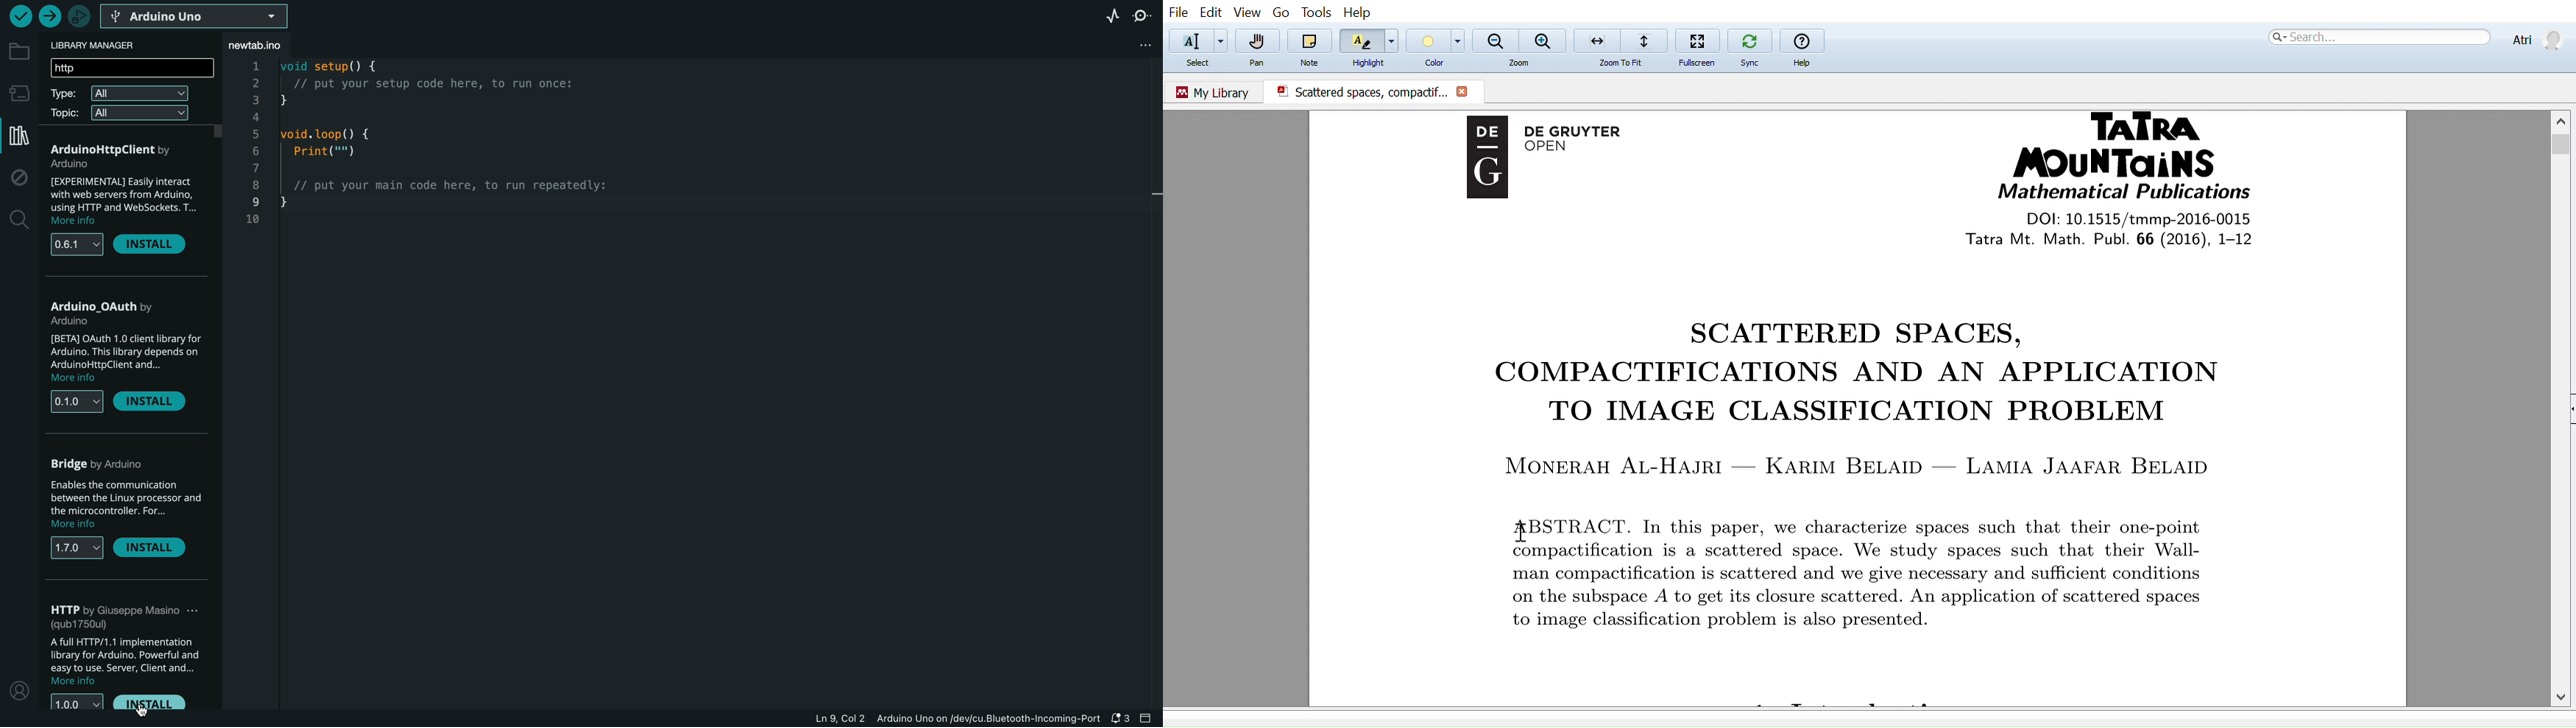  Describe the element at coordinates (20, 179) in the screenshot. I see `debug` at that location.